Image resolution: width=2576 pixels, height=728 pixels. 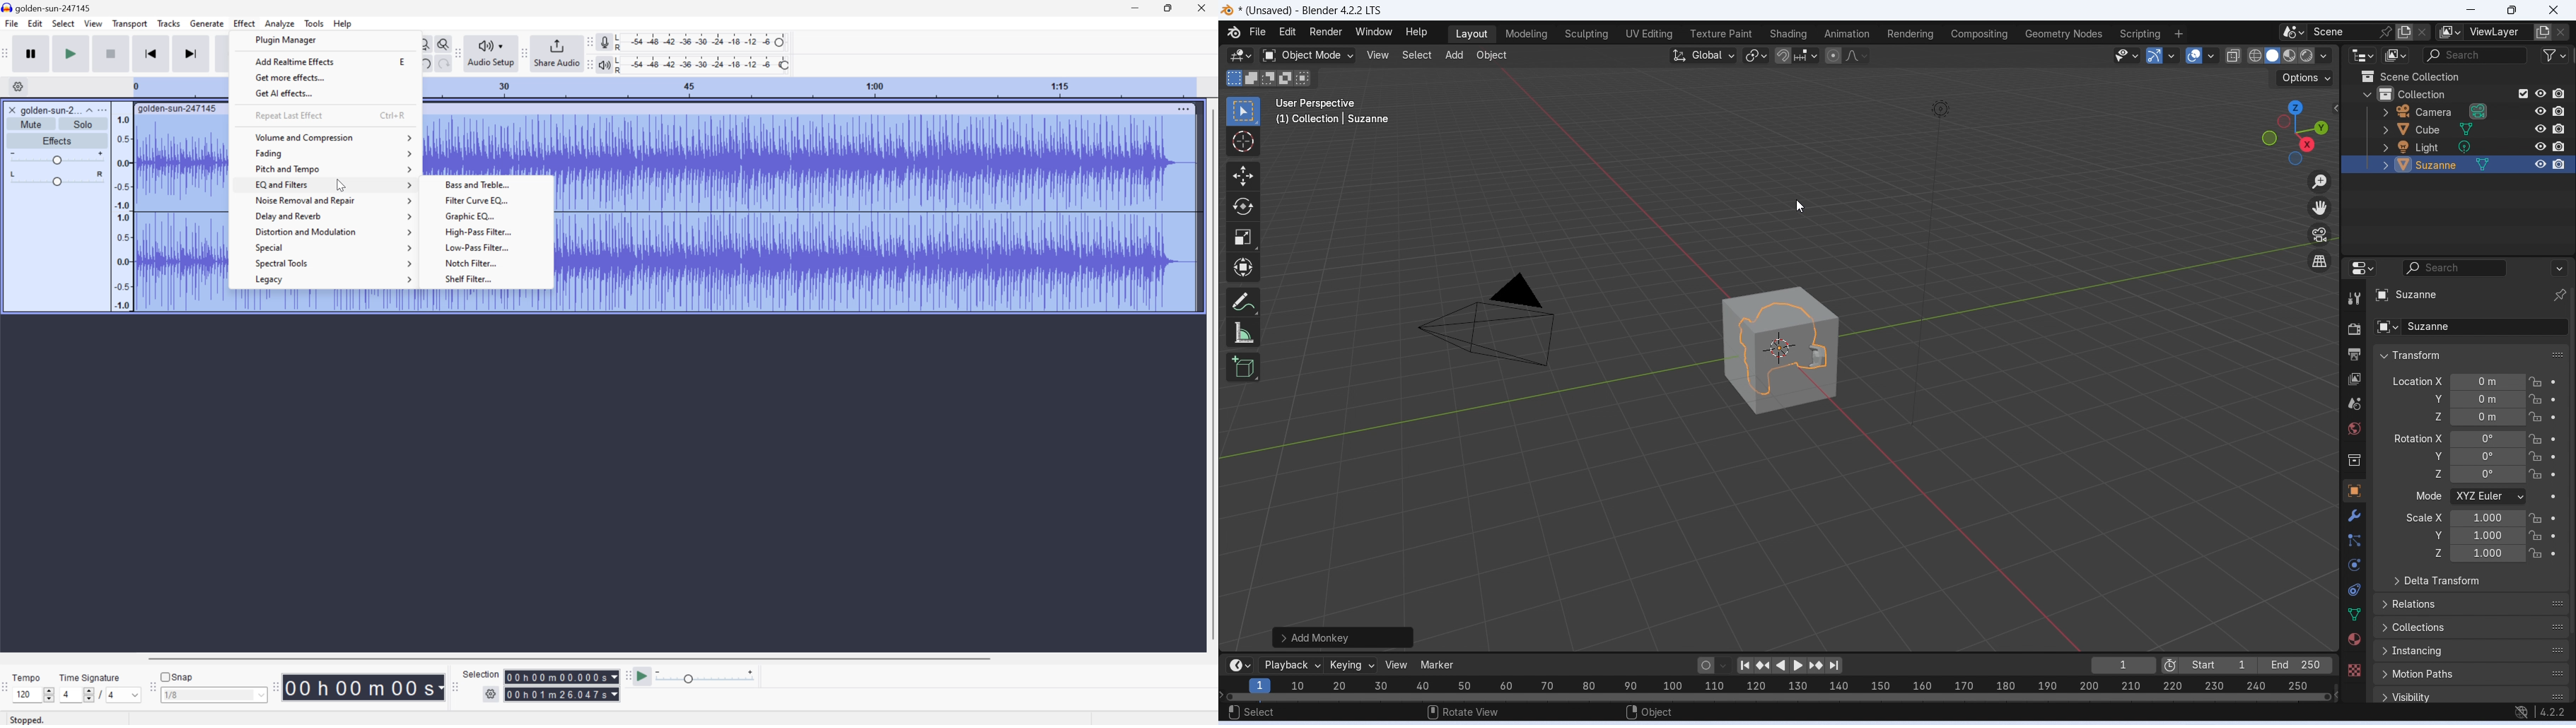 What do you see at coordinates (1211, 375) in the screenshot?
I see `Scroll Bar` at bounding box center [1211, 375].